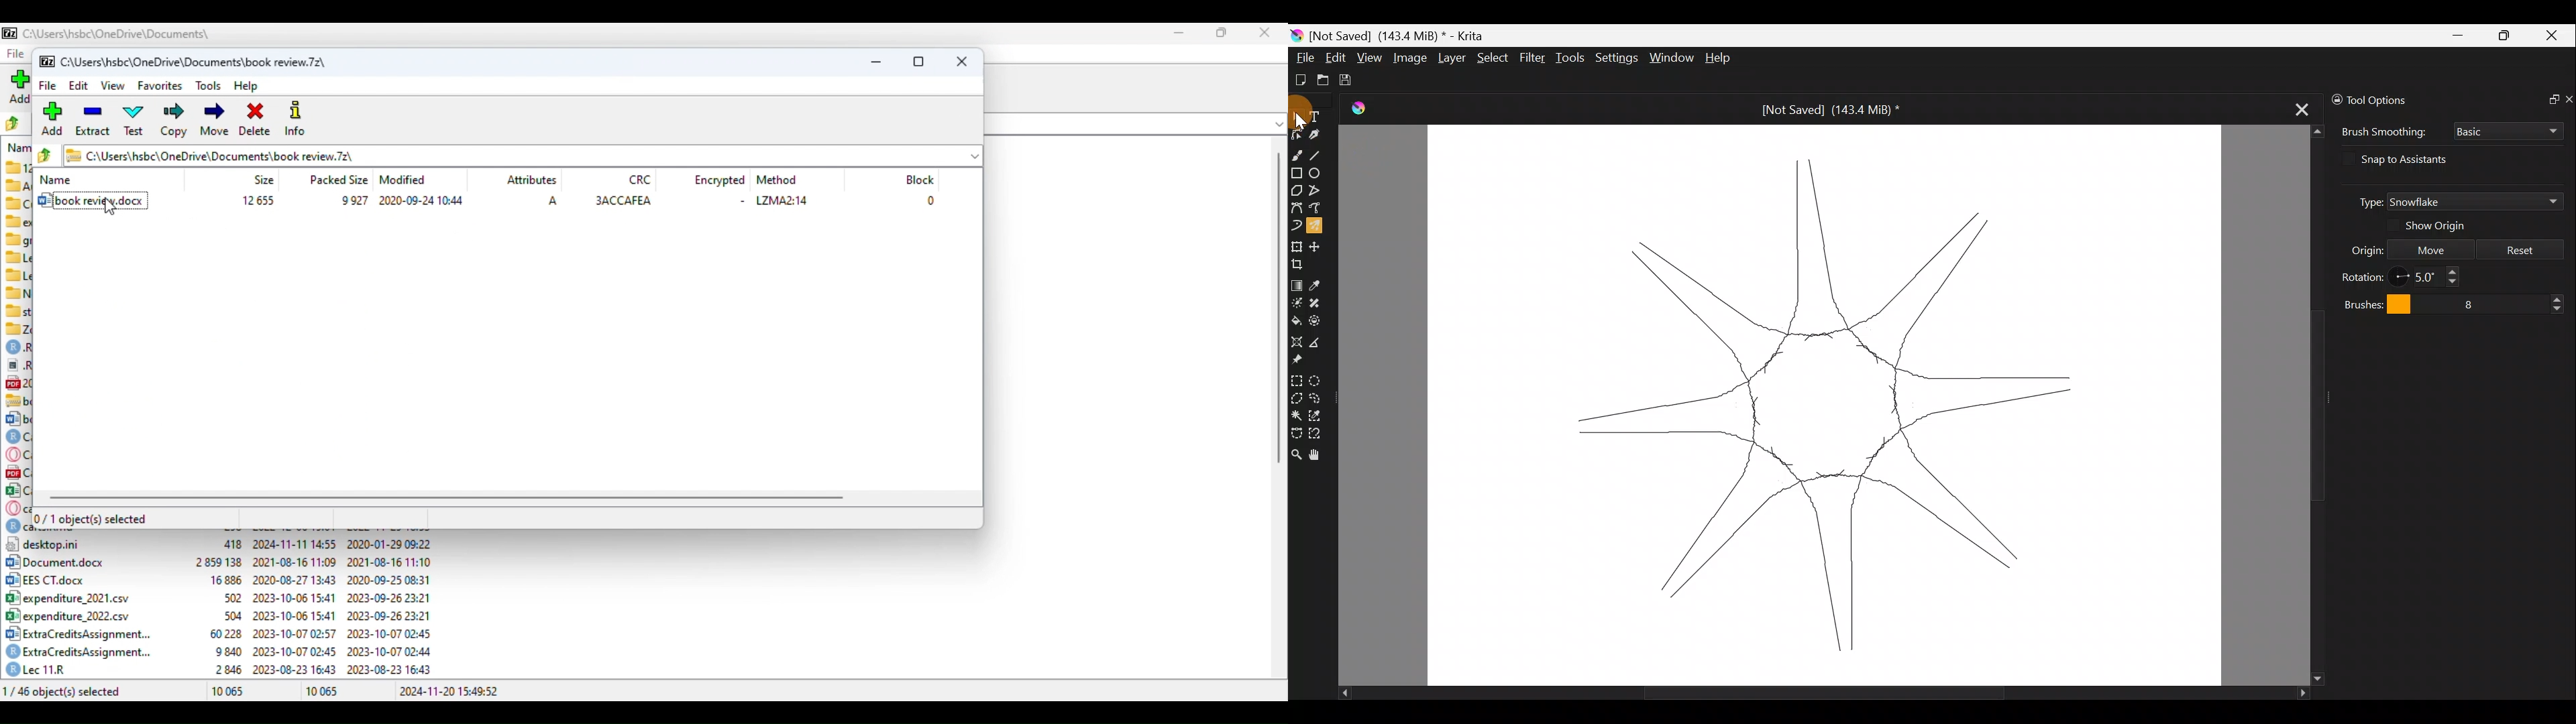 The image size is (2576, 728). I want to click on filename, so click(118, 32).